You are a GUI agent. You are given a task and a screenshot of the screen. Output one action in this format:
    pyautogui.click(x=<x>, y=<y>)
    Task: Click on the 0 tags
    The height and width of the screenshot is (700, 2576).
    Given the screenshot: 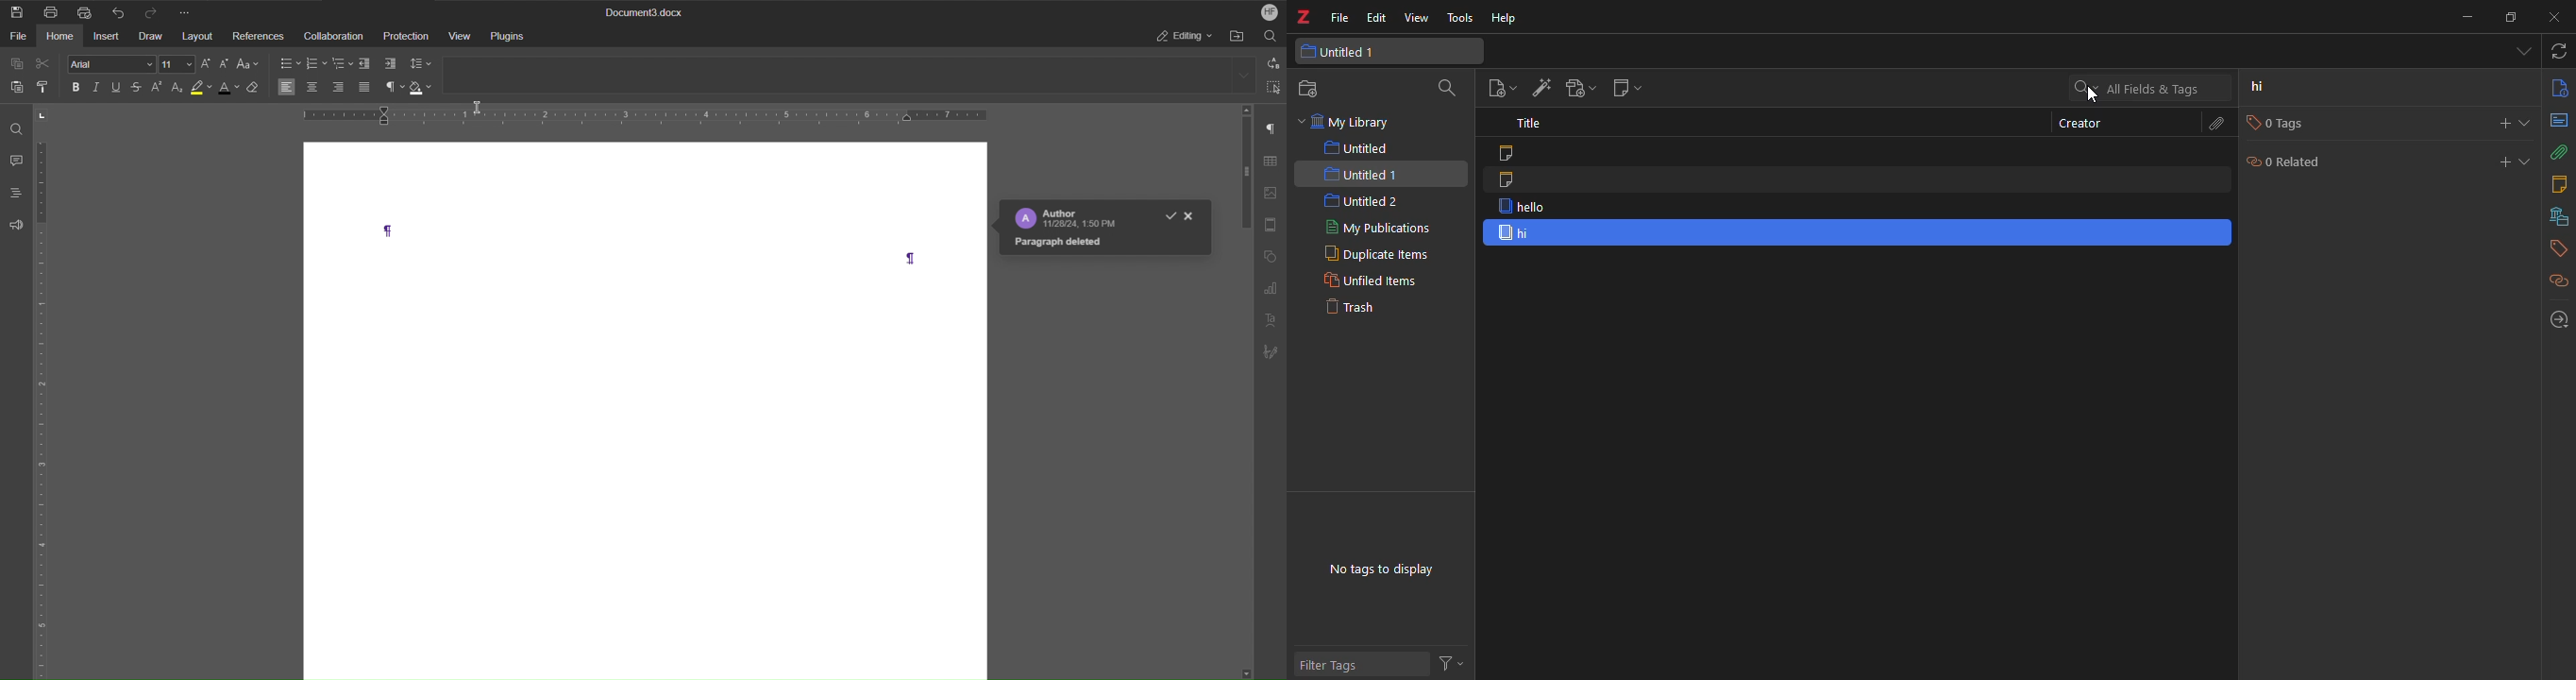 What is the action you would take?
    pyautogui.click(x=2286, y=123)
    